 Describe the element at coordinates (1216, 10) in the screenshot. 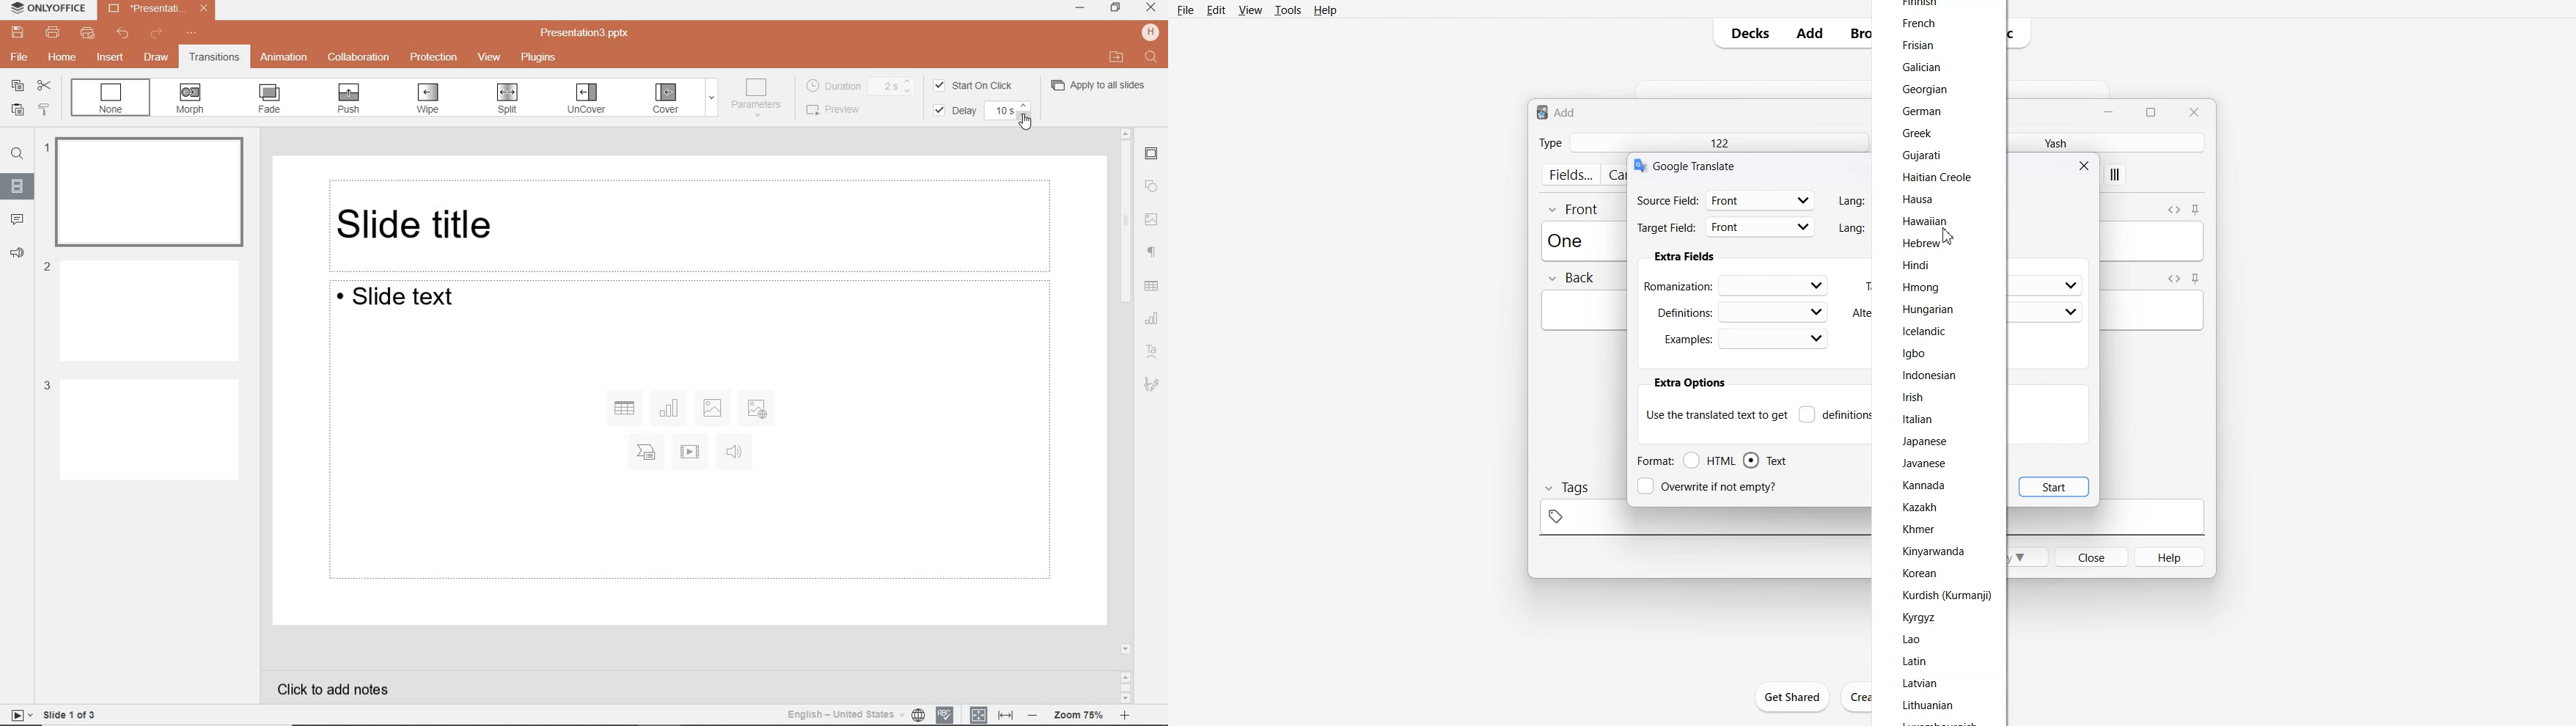

I see `Edit` at that location.